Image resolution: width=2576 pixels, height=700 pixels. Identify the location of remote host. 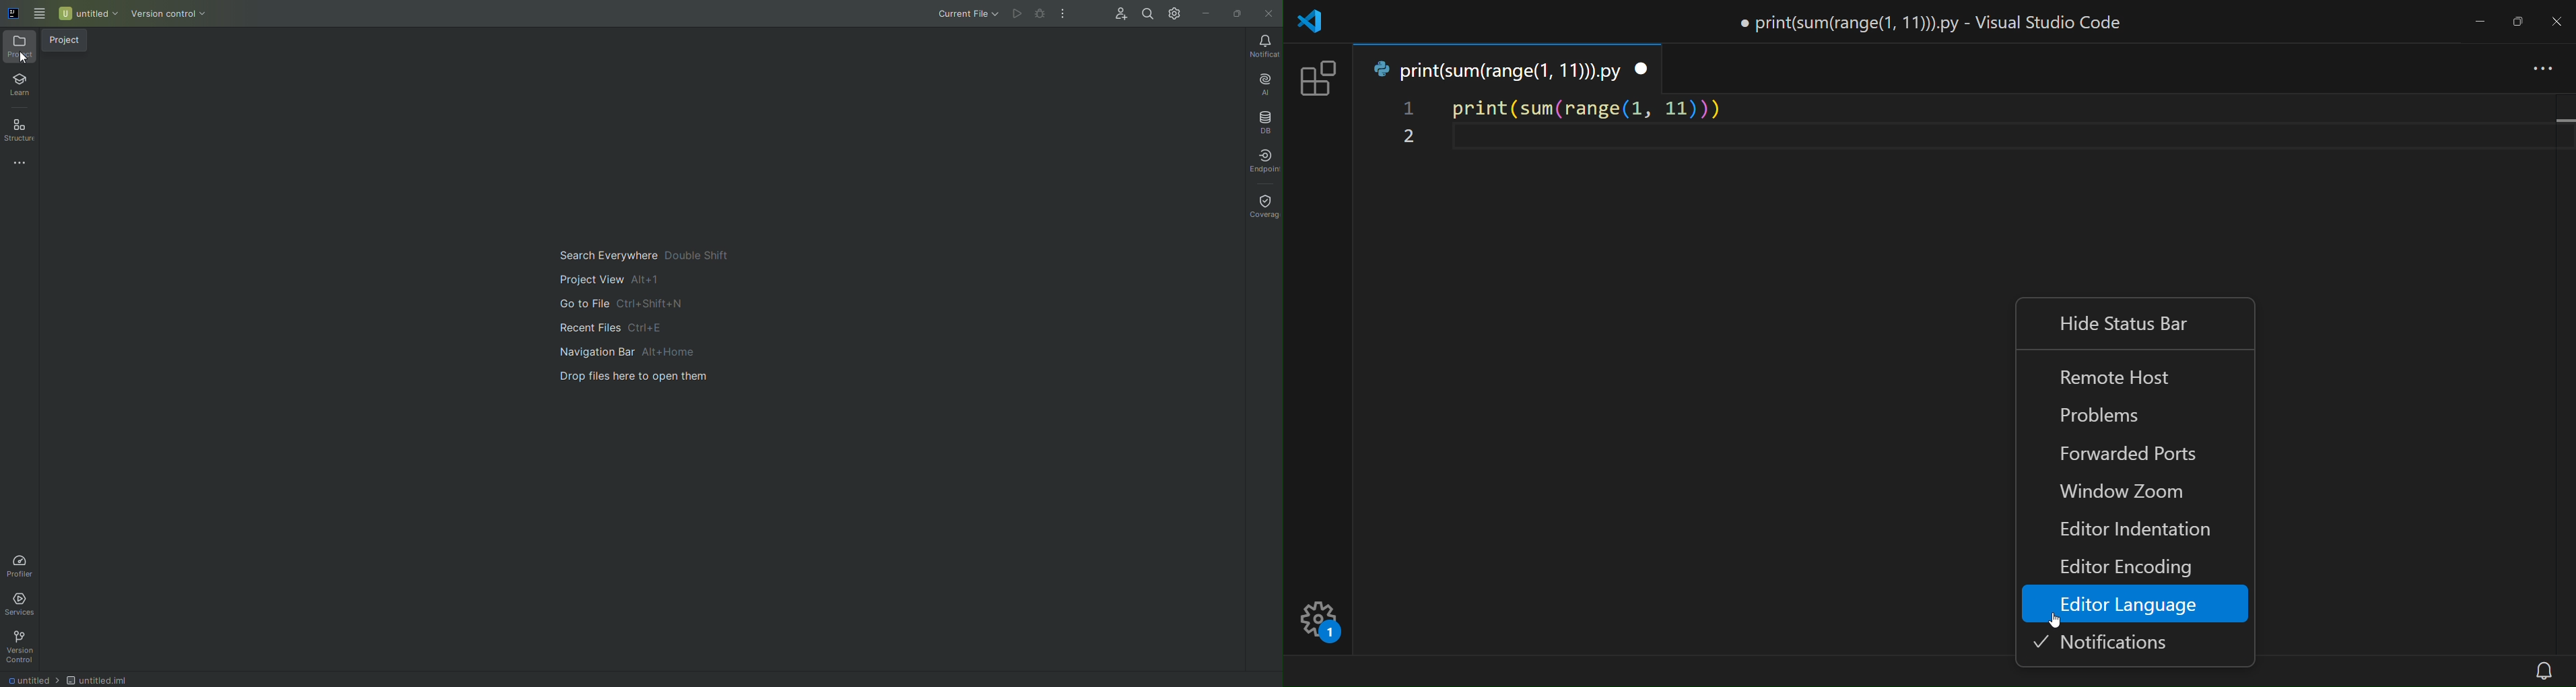
(2123, 374).